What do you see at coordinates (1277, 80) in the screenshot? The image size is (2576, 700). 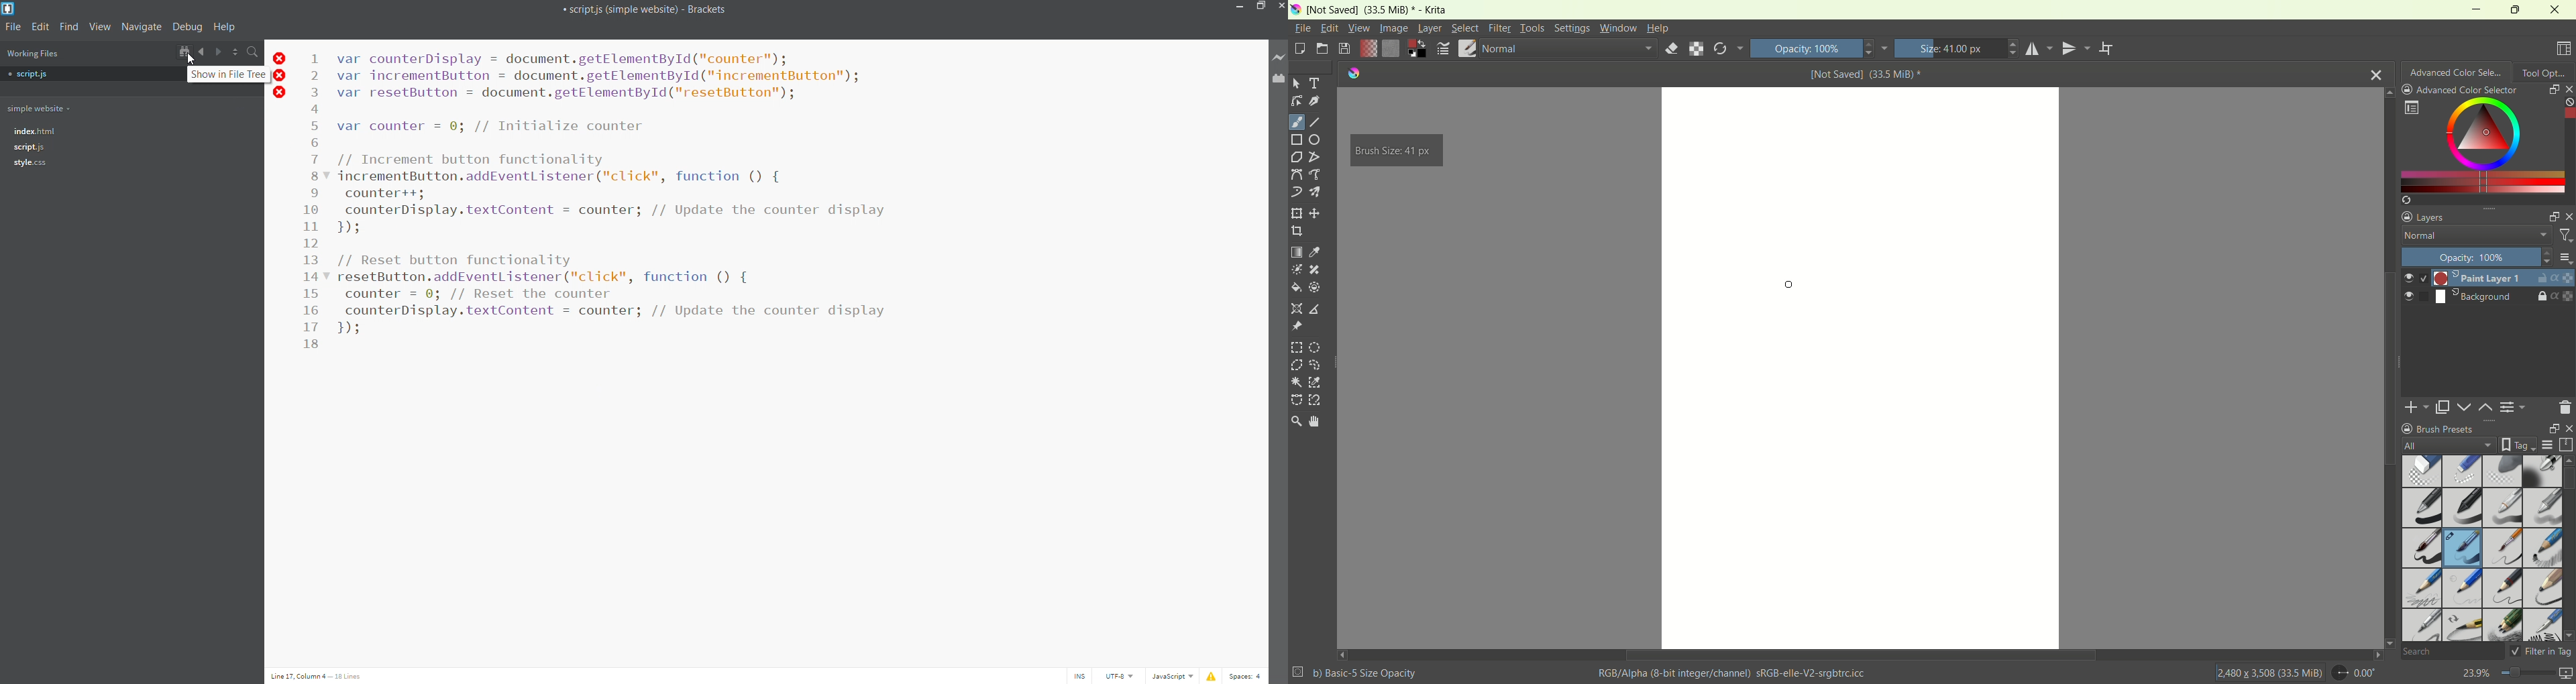 I see `extension manager` at bounding box center [1277, 80].